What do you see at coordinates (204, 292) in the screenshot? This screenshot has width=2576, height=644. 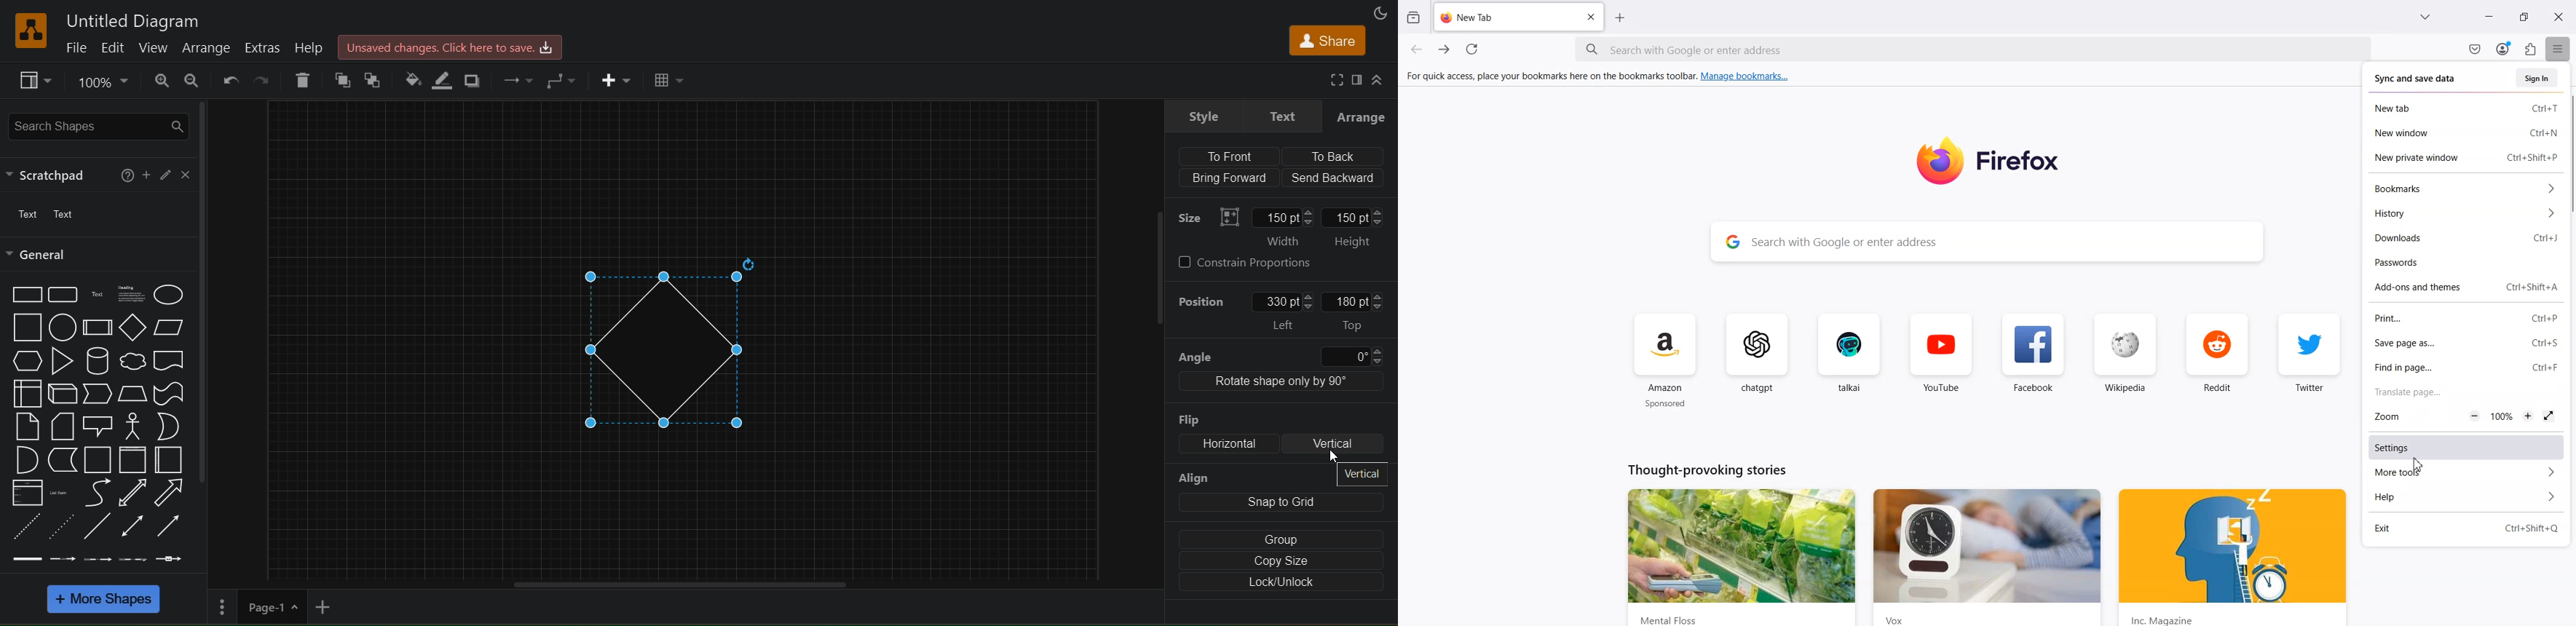 I see `vertical scroll bar` at bounding box center [204, 292].